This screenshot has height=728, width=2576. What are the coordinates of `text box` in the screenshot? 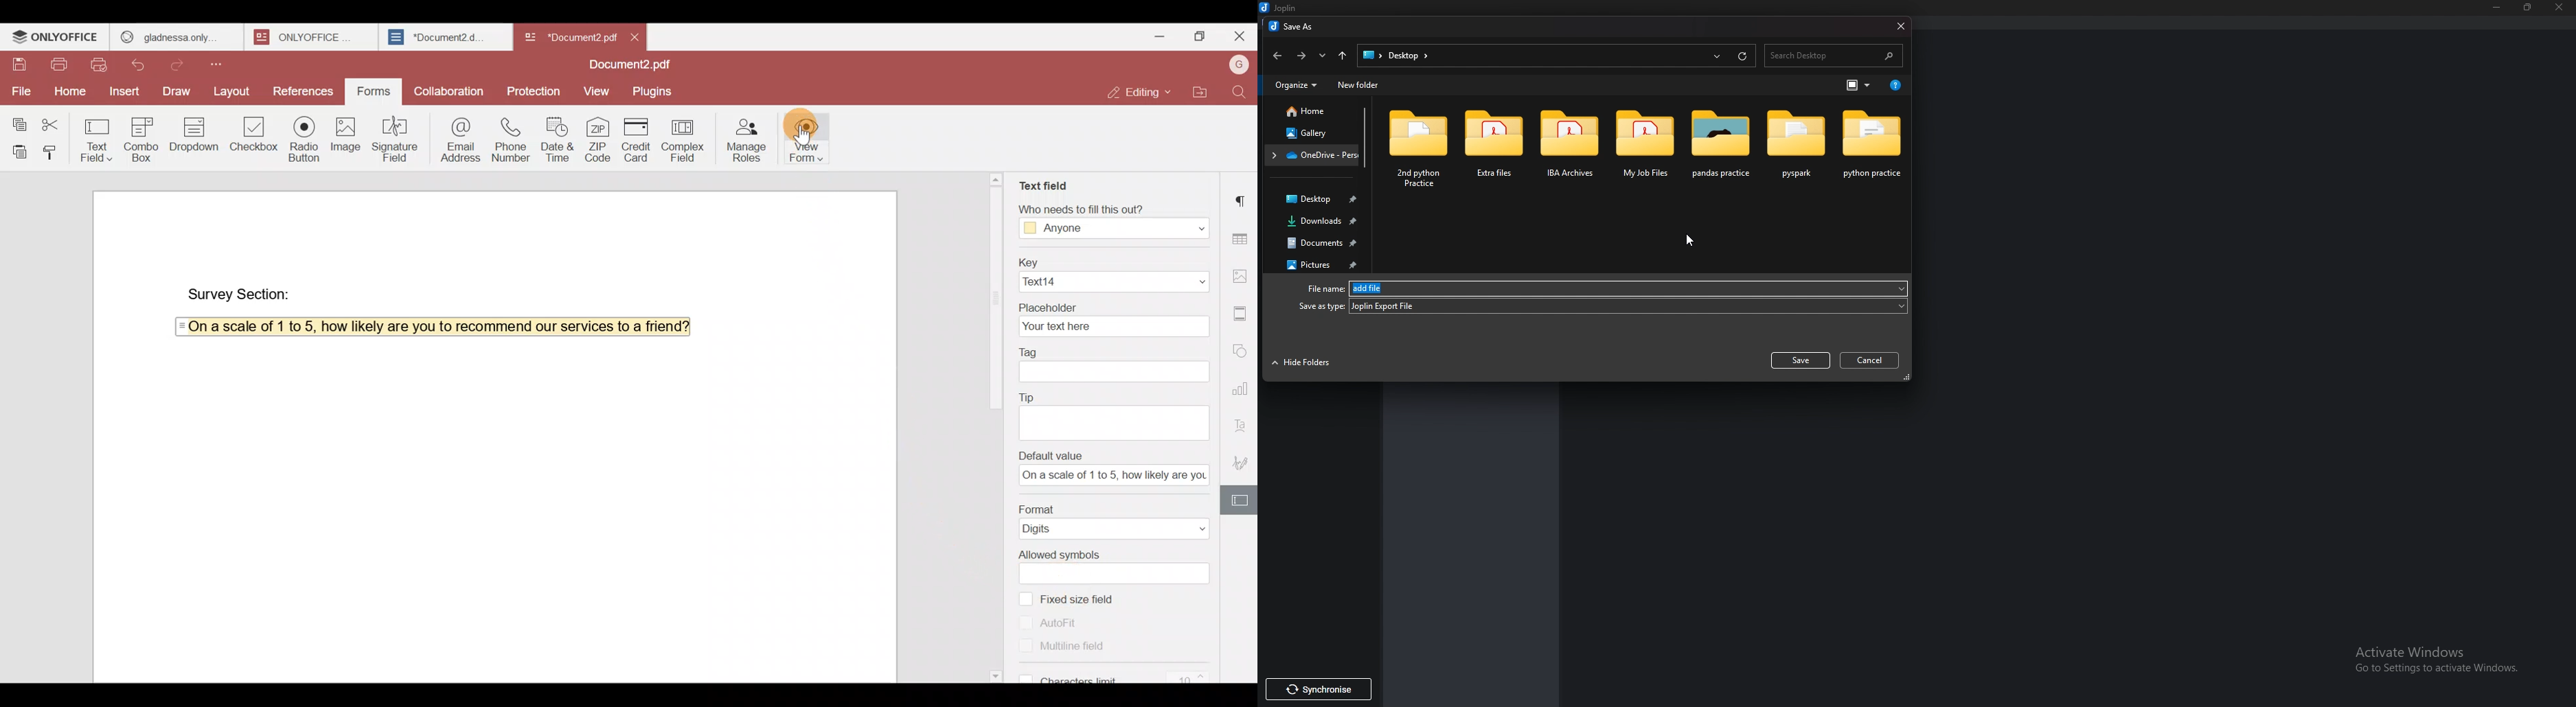 It's located at (1118, 573).